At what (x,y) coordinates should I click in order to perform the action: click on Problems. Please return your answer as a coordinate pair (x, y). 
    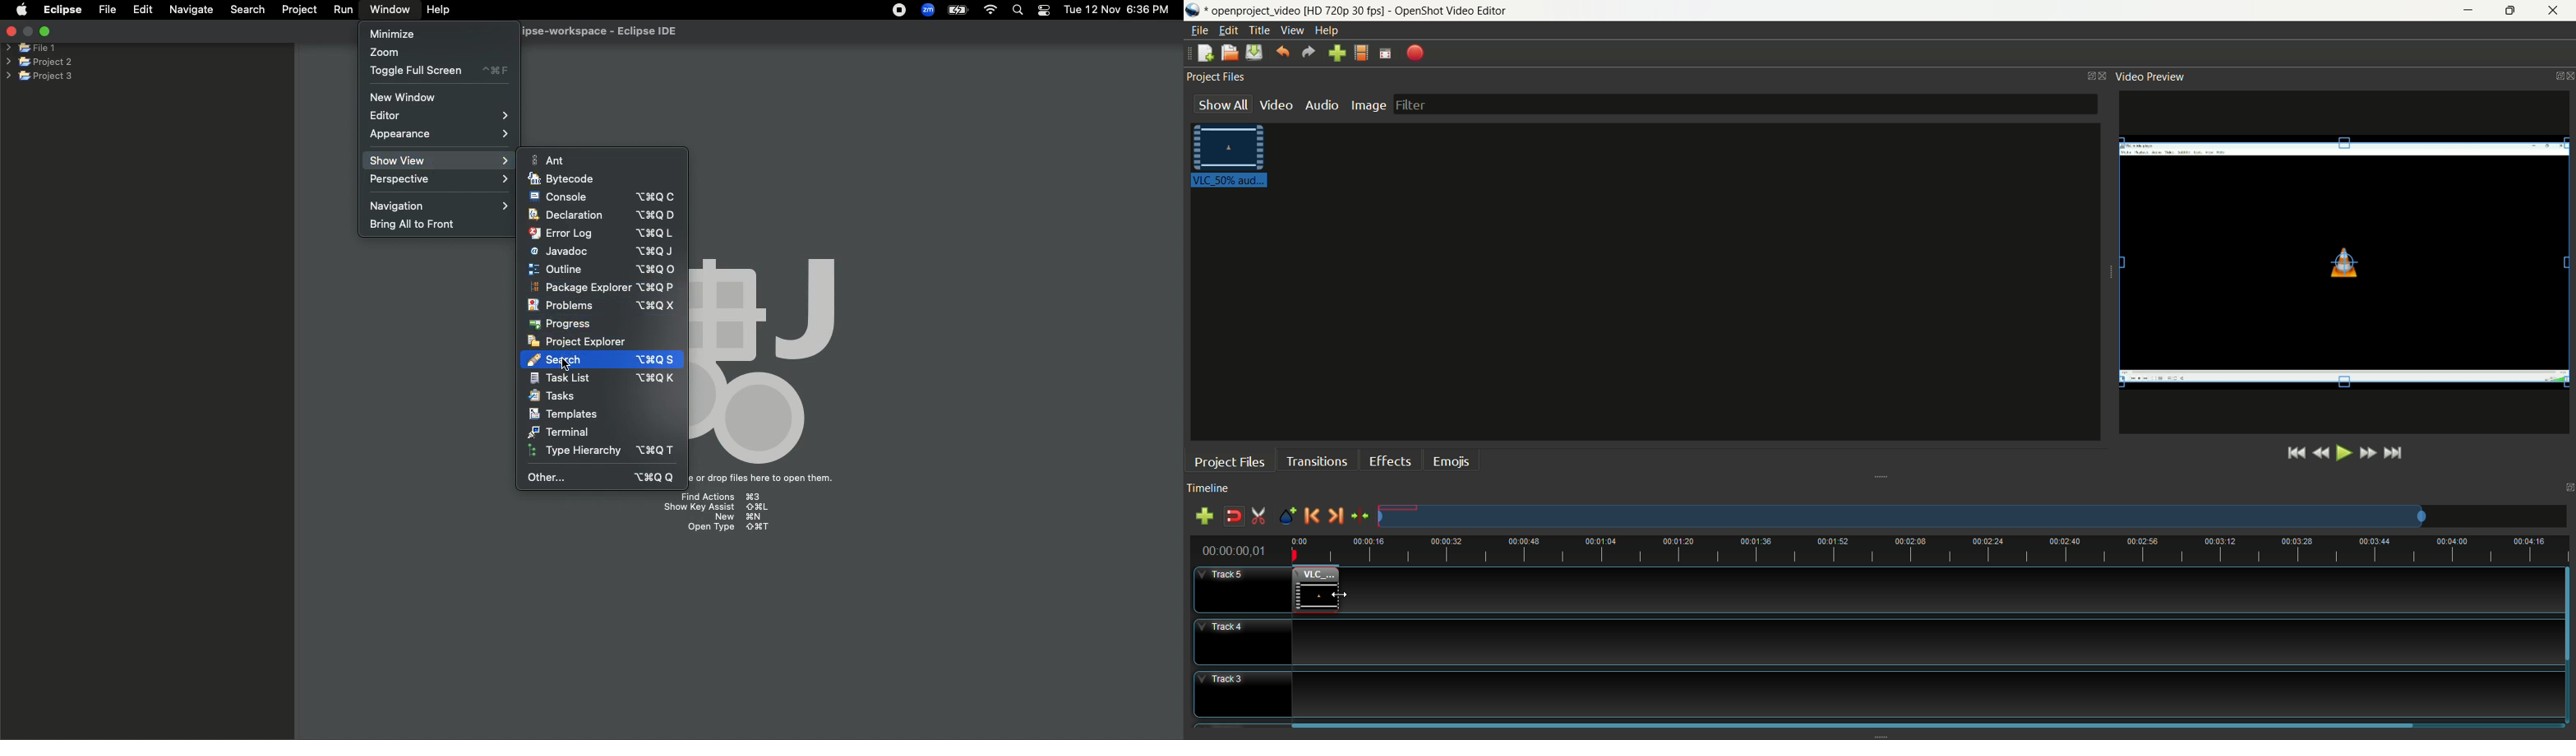
    Looking at the image, I should click on (601, 306).